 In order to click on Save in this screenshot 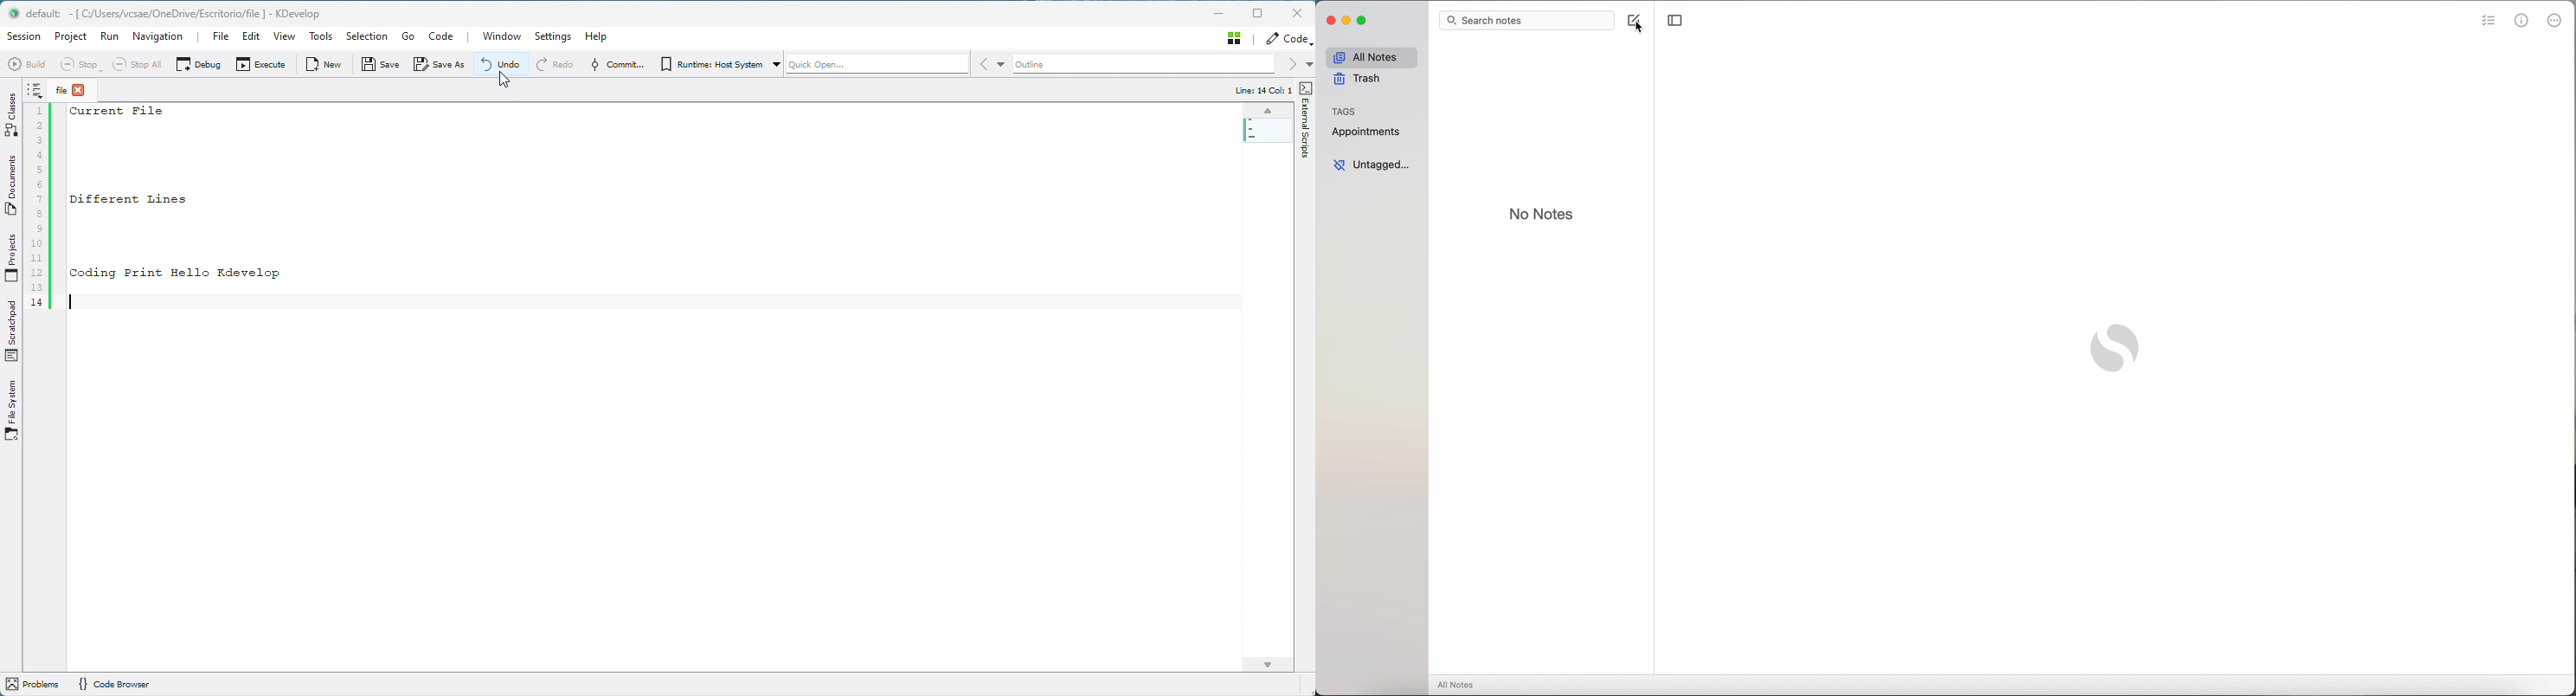, I will do `click(382, 65)`.